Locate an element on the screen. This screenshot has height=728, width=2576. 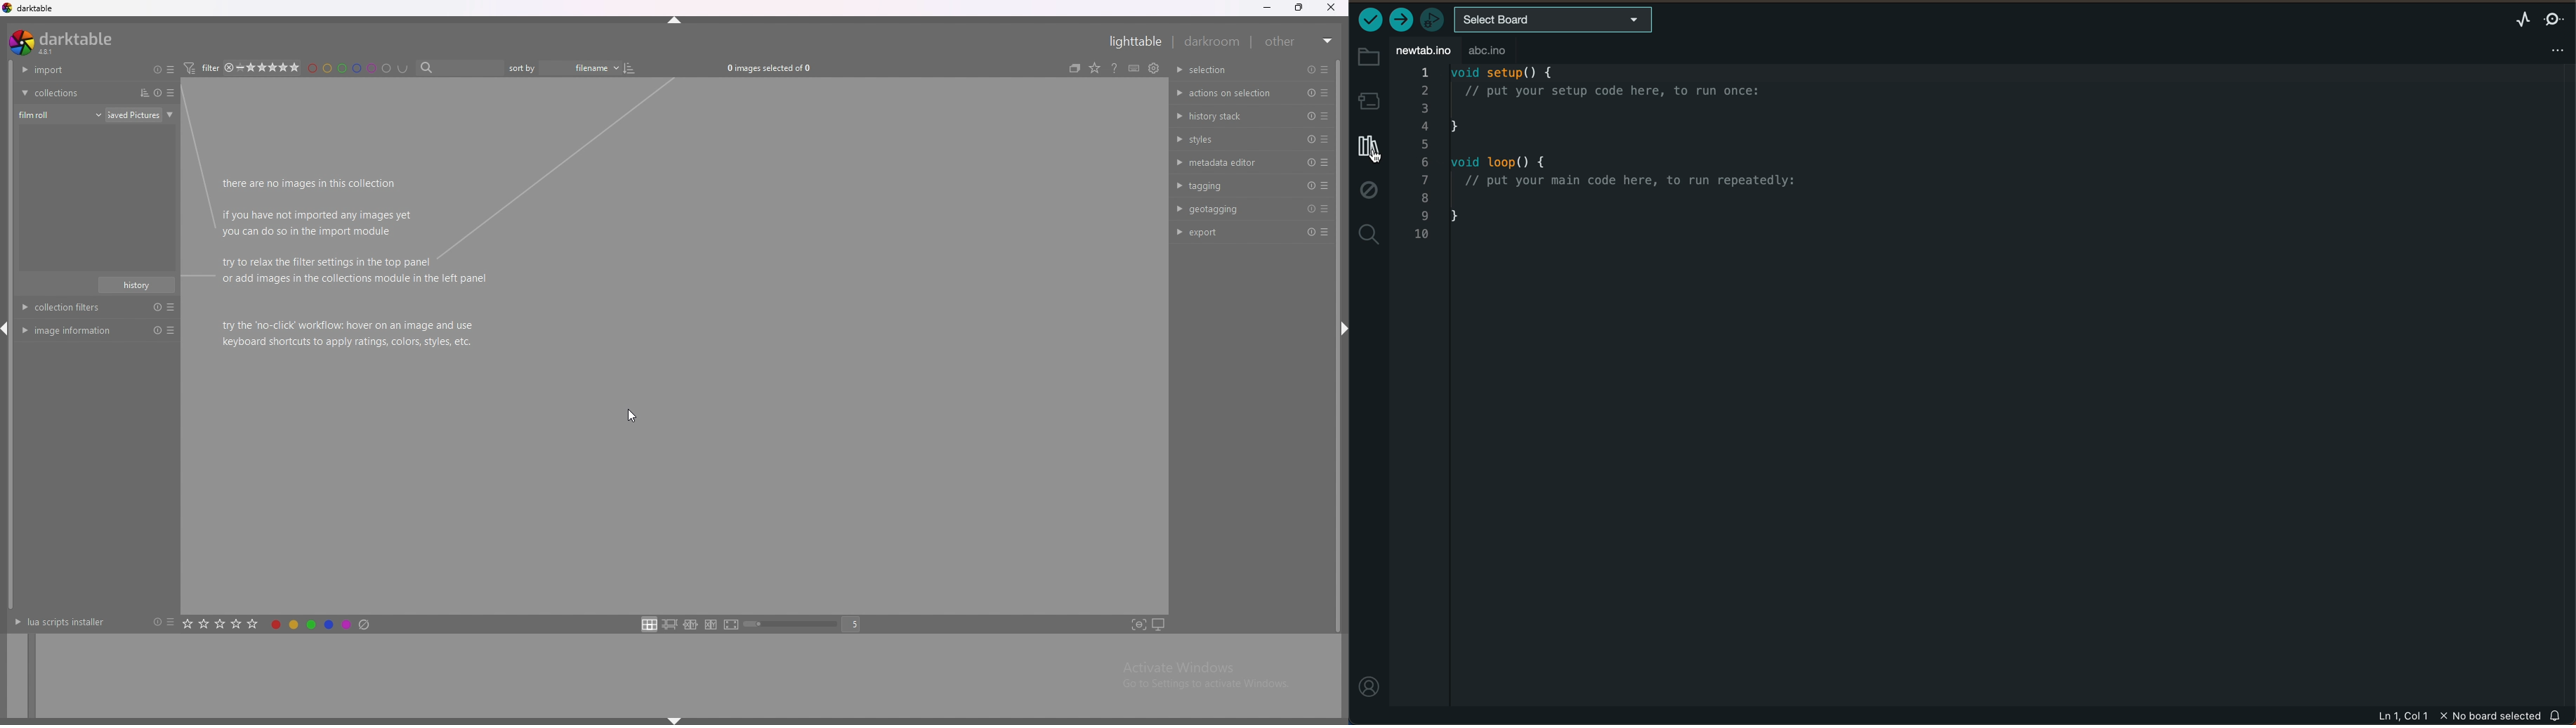
collapse grouped images is located at coordinates (1091, 67).